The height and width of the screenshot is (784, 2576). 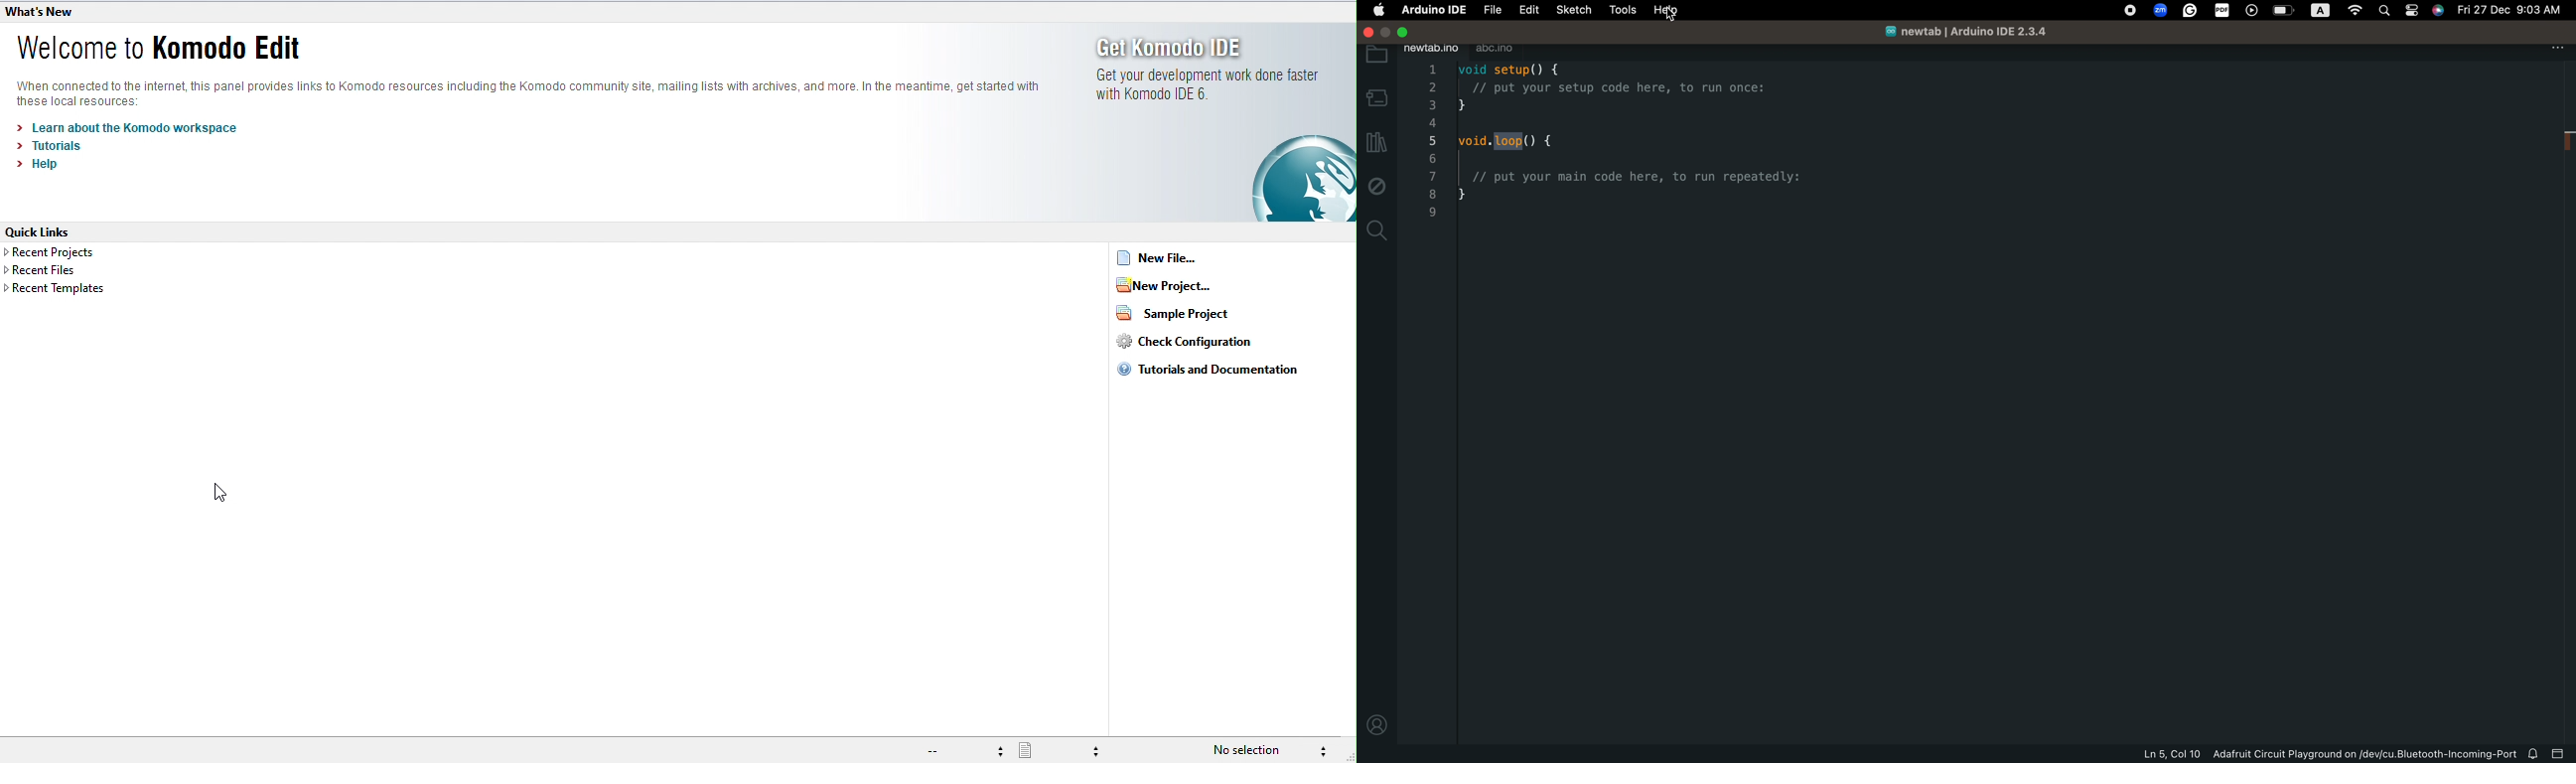 What do you see at coordinates (2438, 11) in the screenshot?
I see `Siri` at bounding box center [2438, 11].